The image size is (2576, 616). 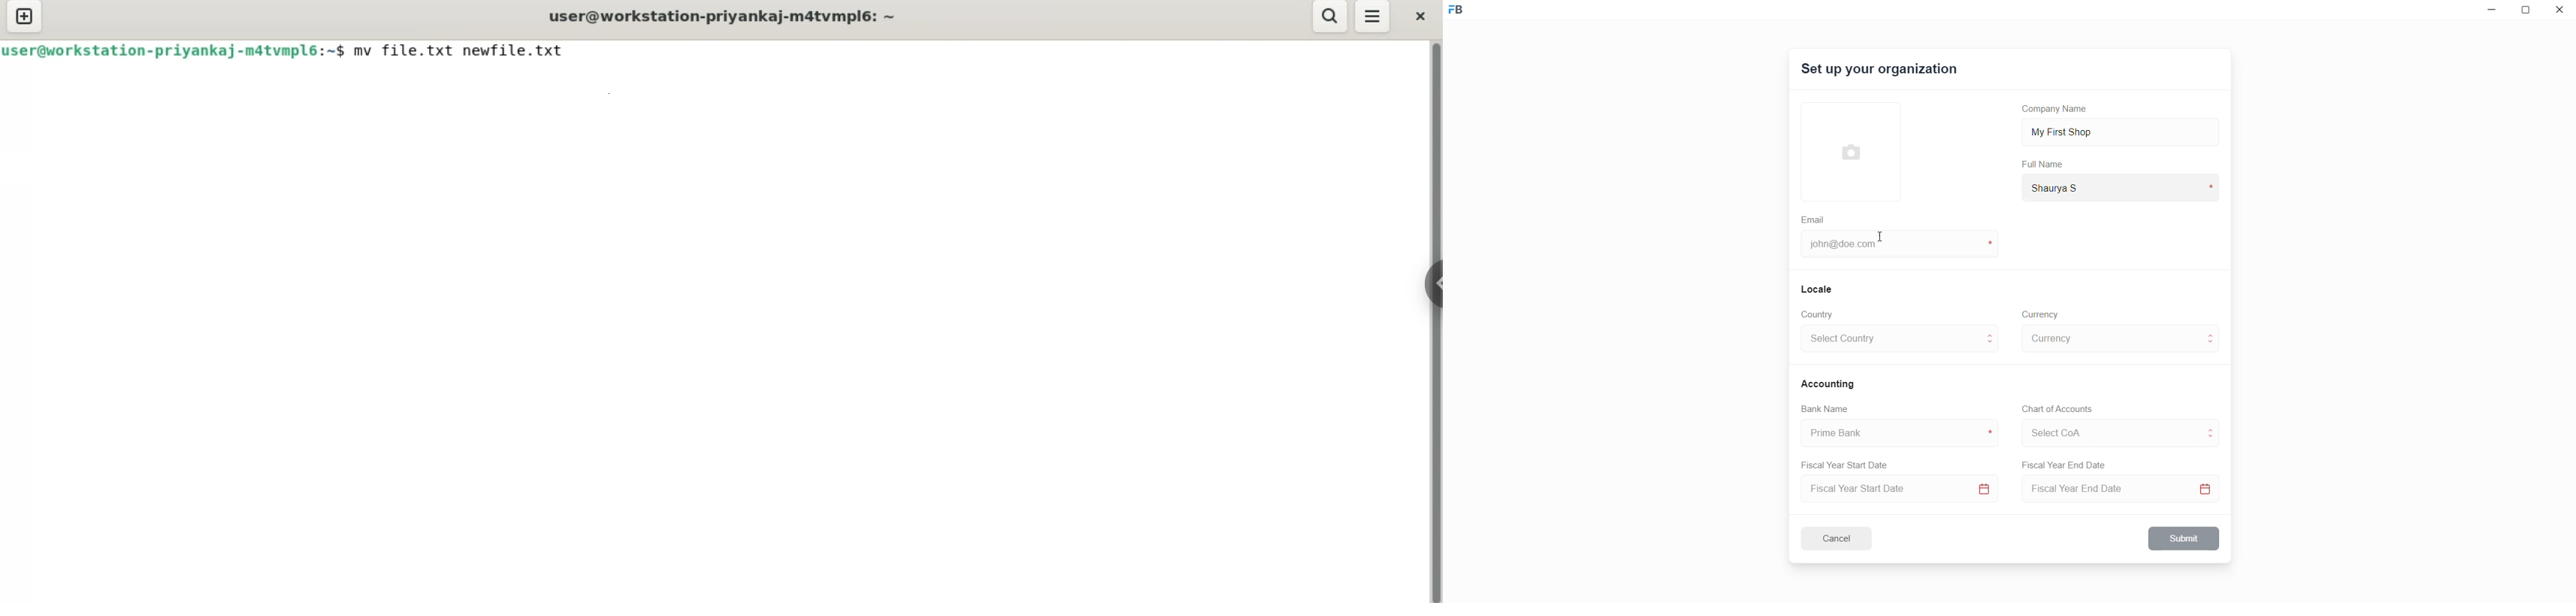 I want to click on Fiscal Year Start Date, so click(x=1849, y=463).